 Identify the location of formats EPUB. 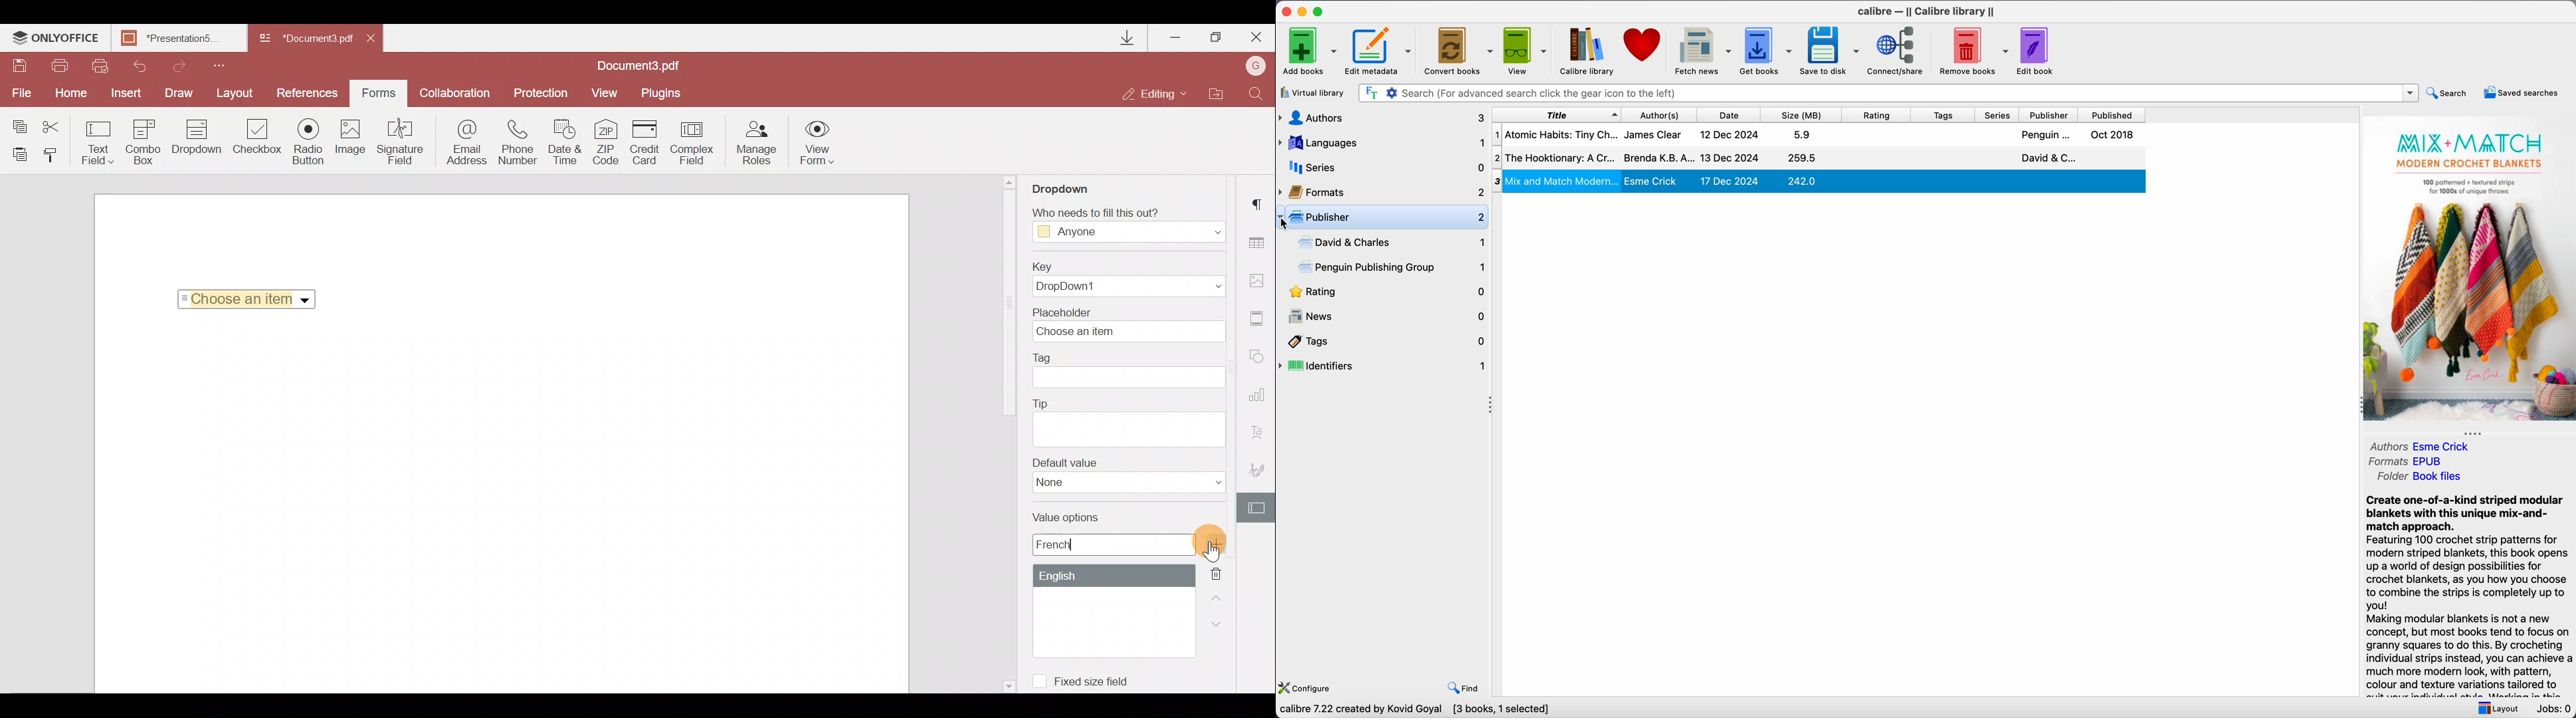
(2410, 460).